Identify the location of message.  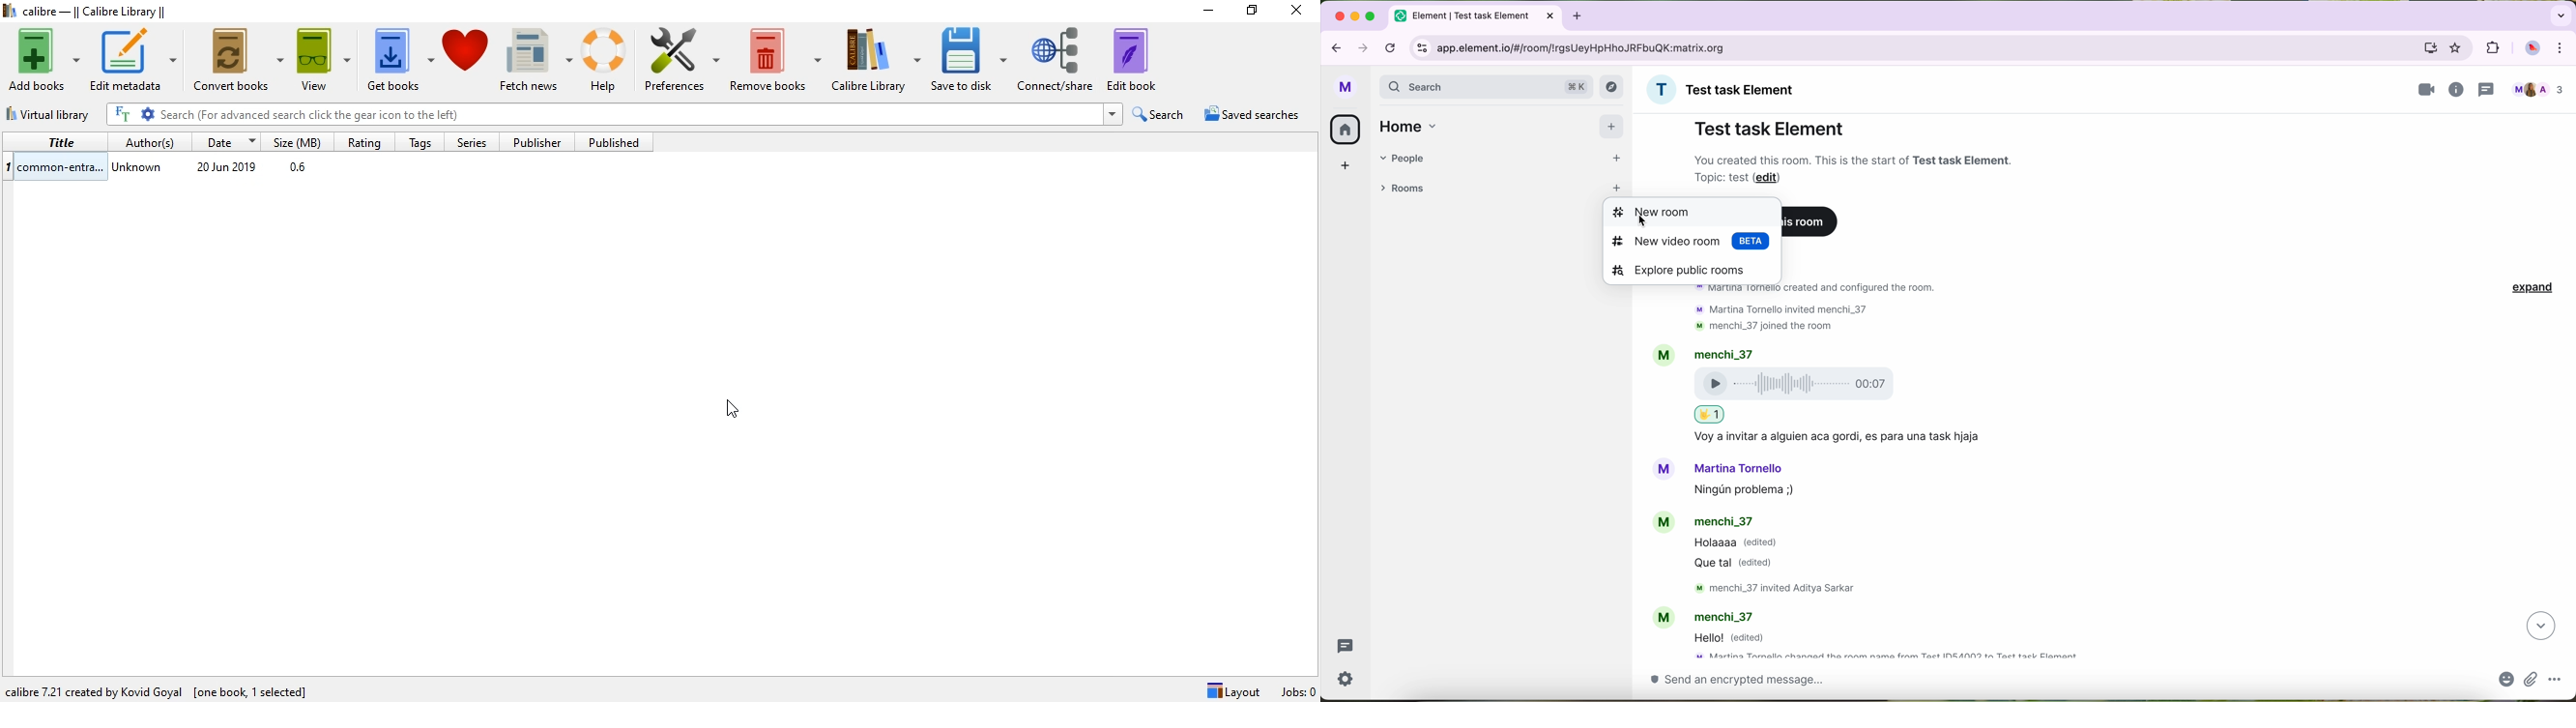
(1736, 639).